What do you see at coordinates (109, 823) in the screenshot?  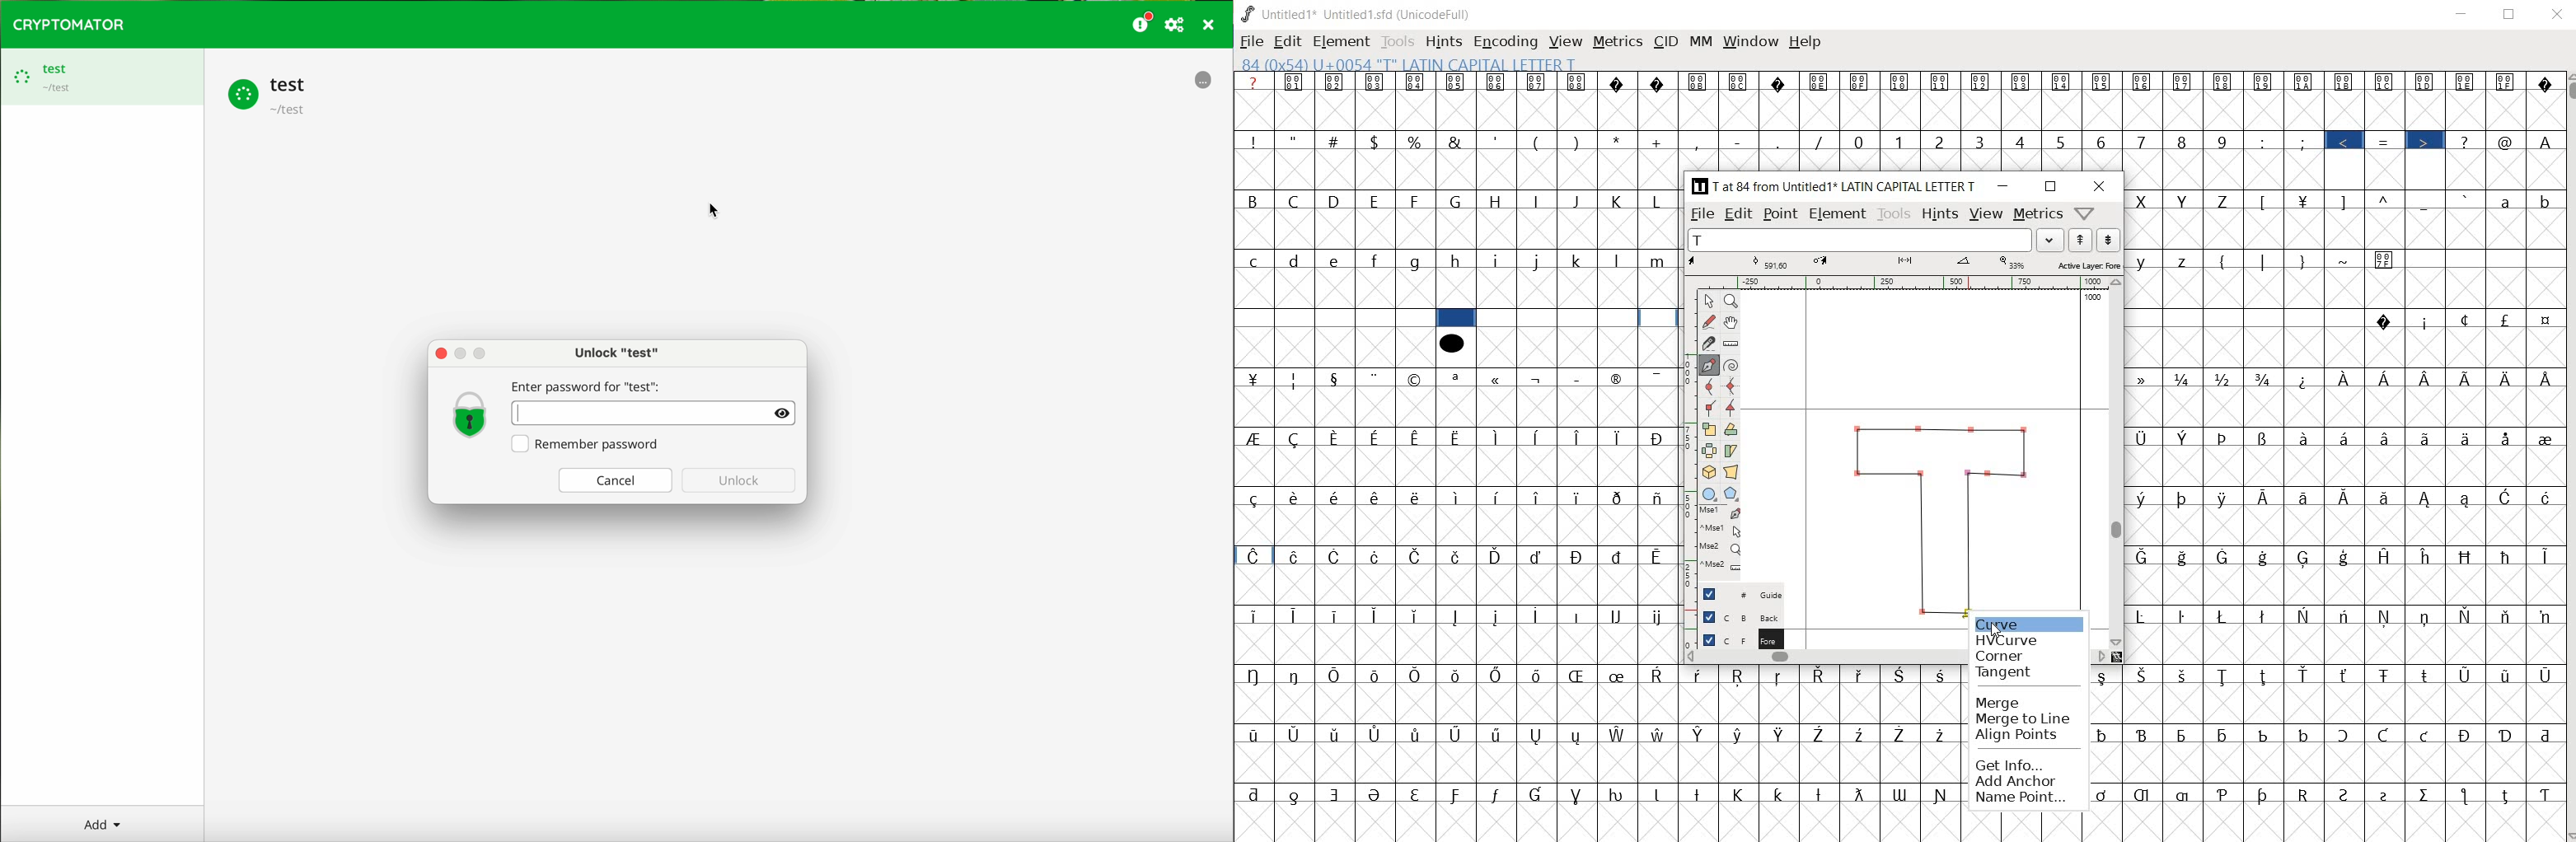 I see `Add ` at bounding box center [109, 823].